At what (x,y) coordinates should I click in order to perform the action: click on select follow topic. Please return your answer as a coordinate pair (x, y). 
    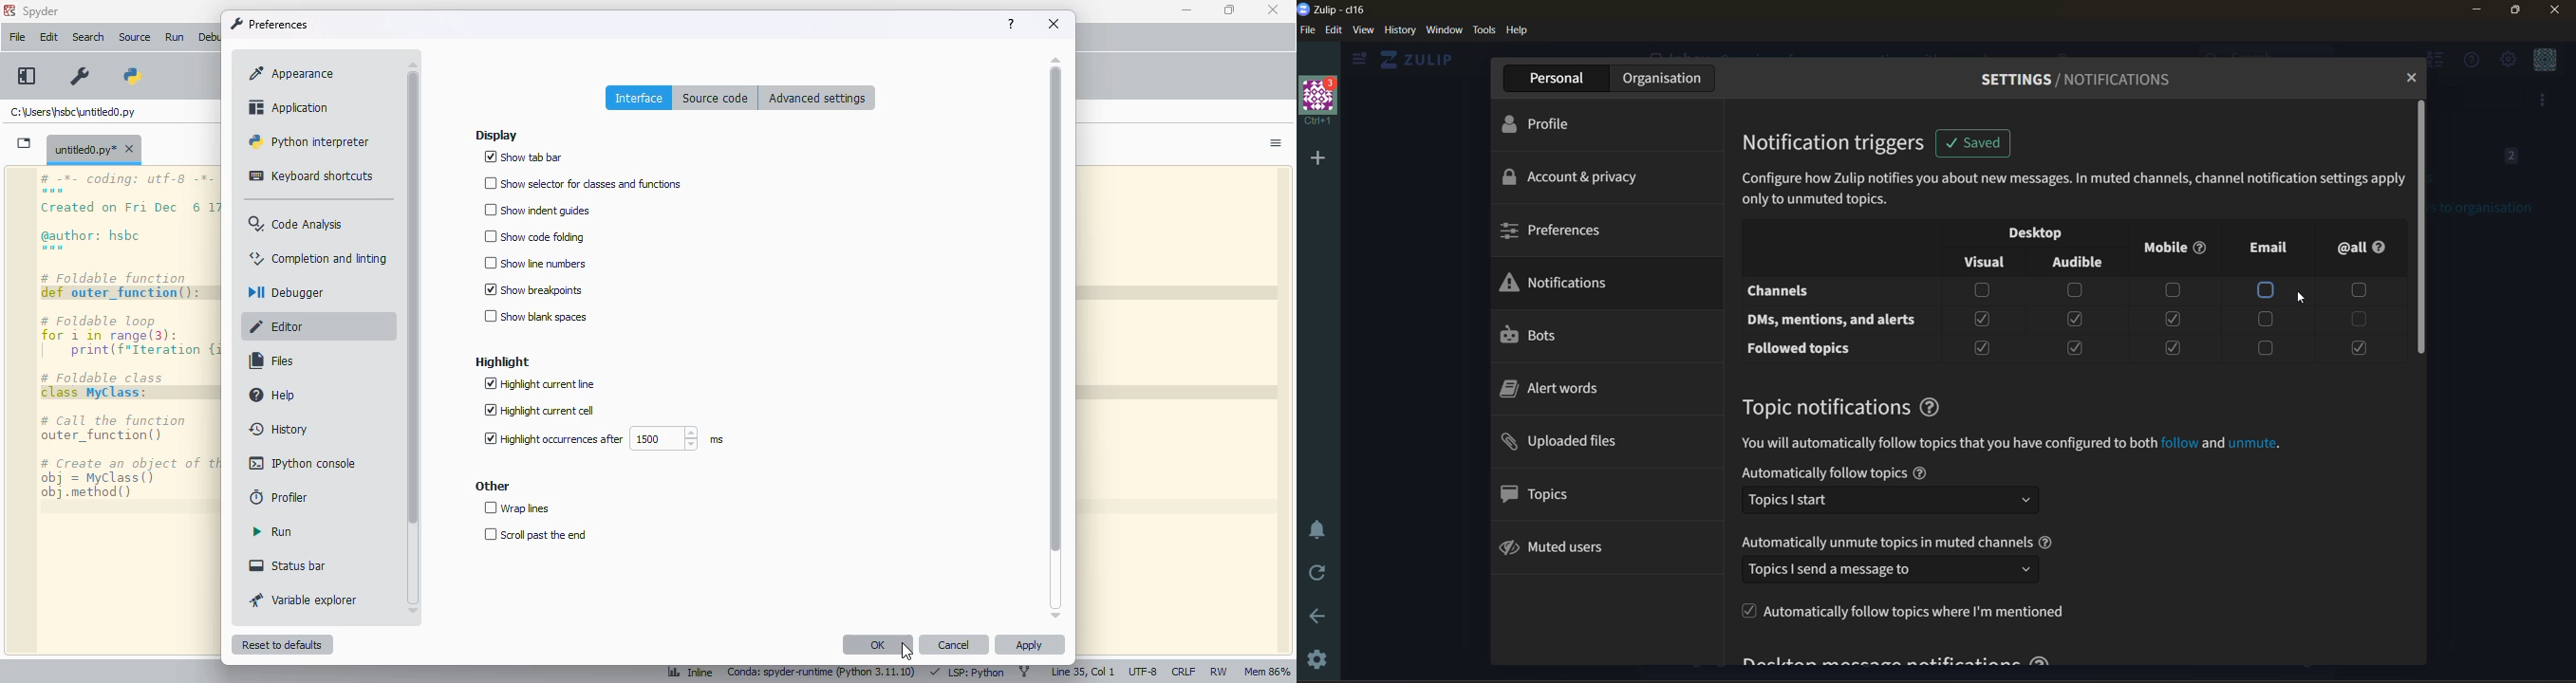
    Looking at the image, I should click on (1891, 500).